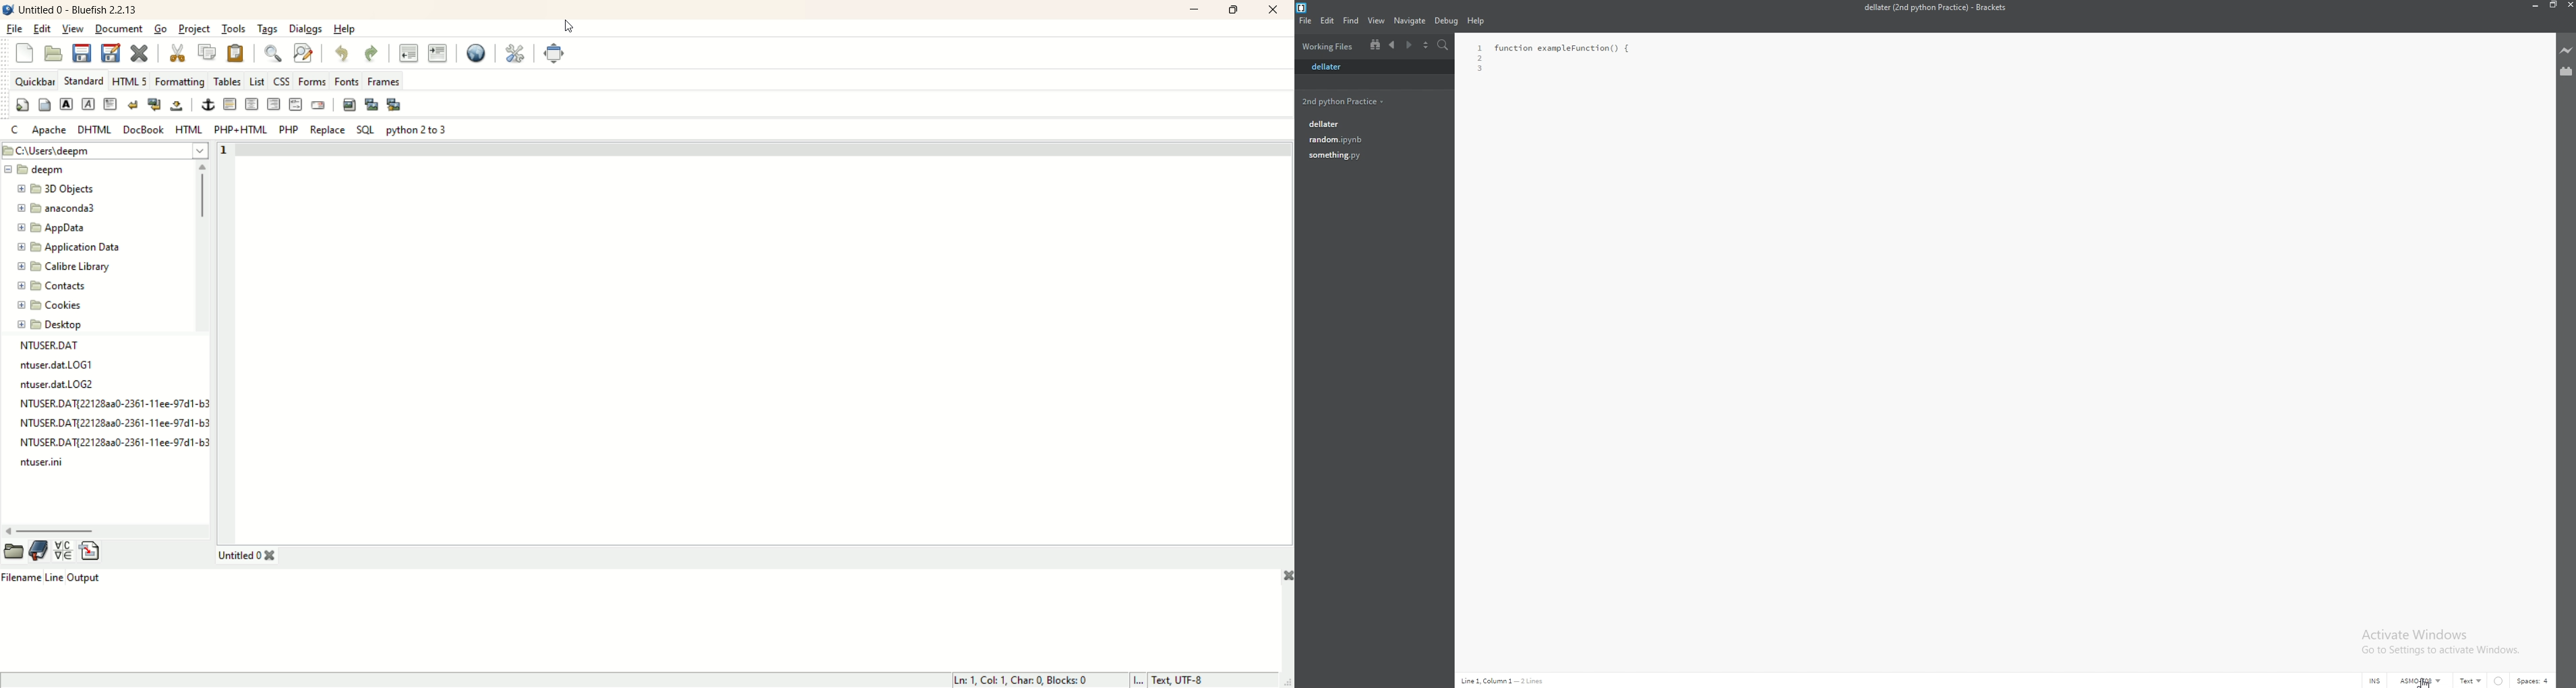 Image resolution: width=2576 pixels, height=700 pixels. I want to click on close, so click(1280, 577).